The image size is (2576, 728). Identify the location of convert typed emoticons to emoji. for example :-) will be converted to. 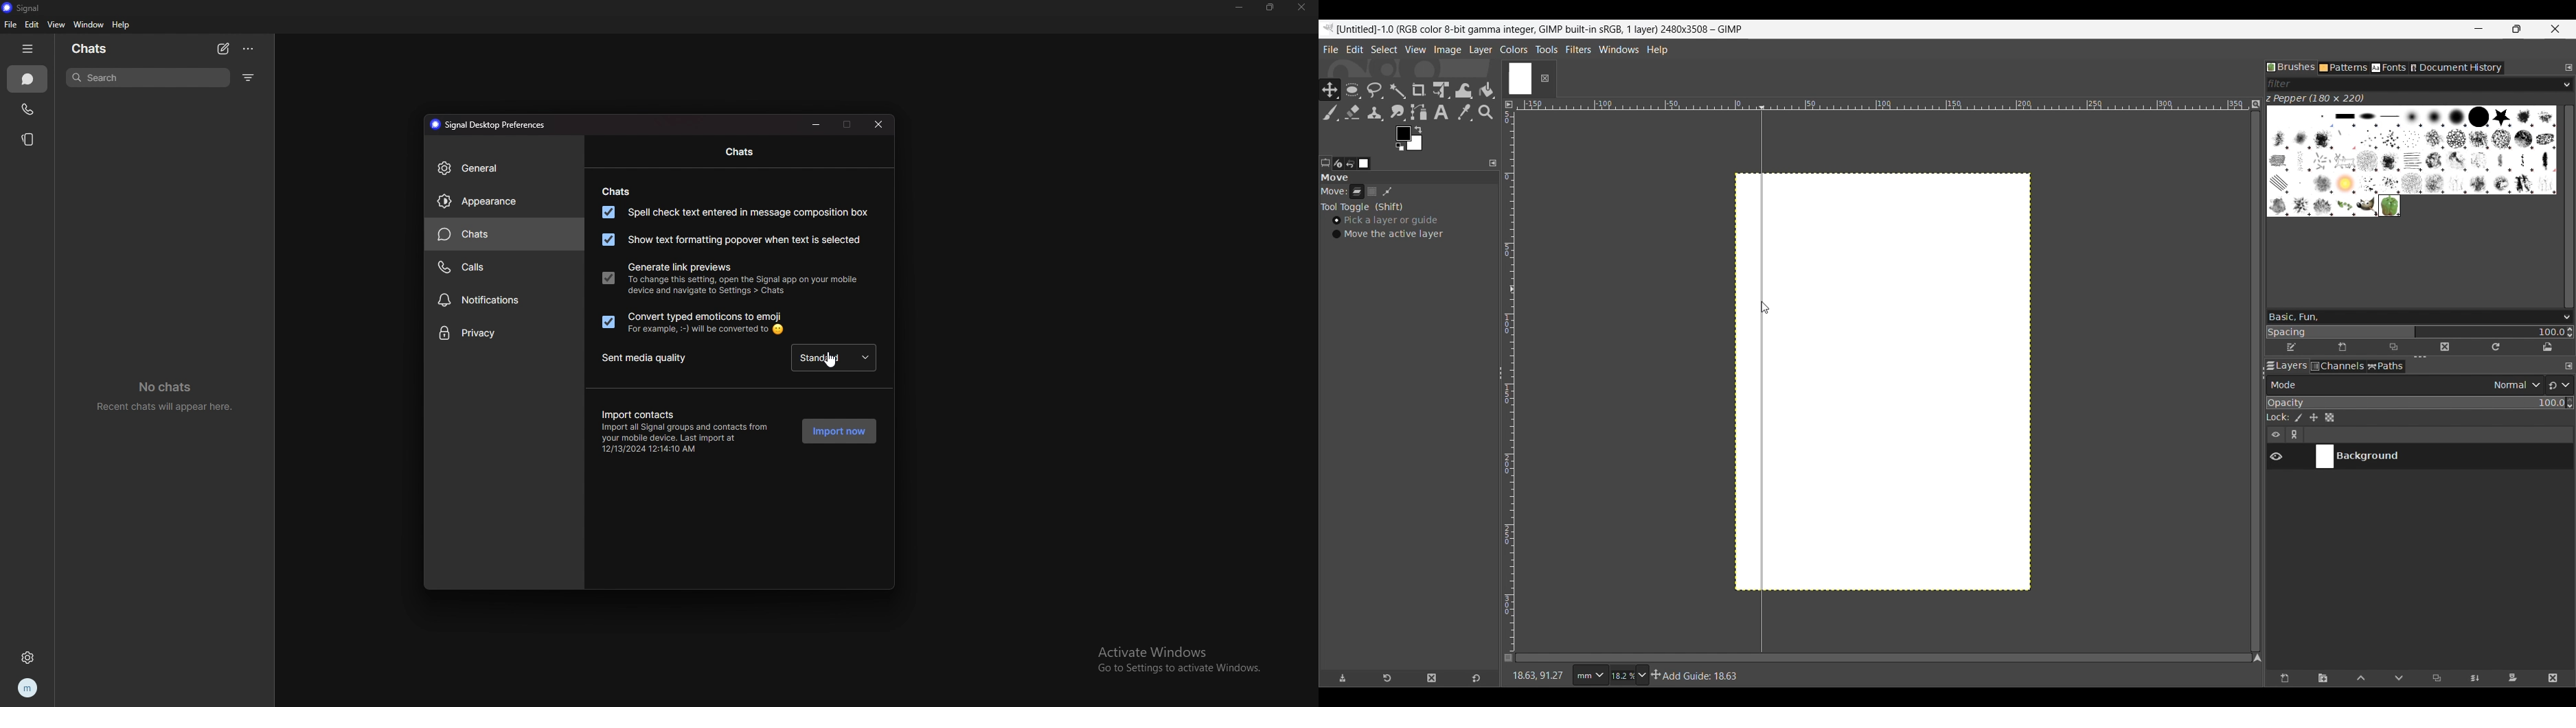
(692, 323).